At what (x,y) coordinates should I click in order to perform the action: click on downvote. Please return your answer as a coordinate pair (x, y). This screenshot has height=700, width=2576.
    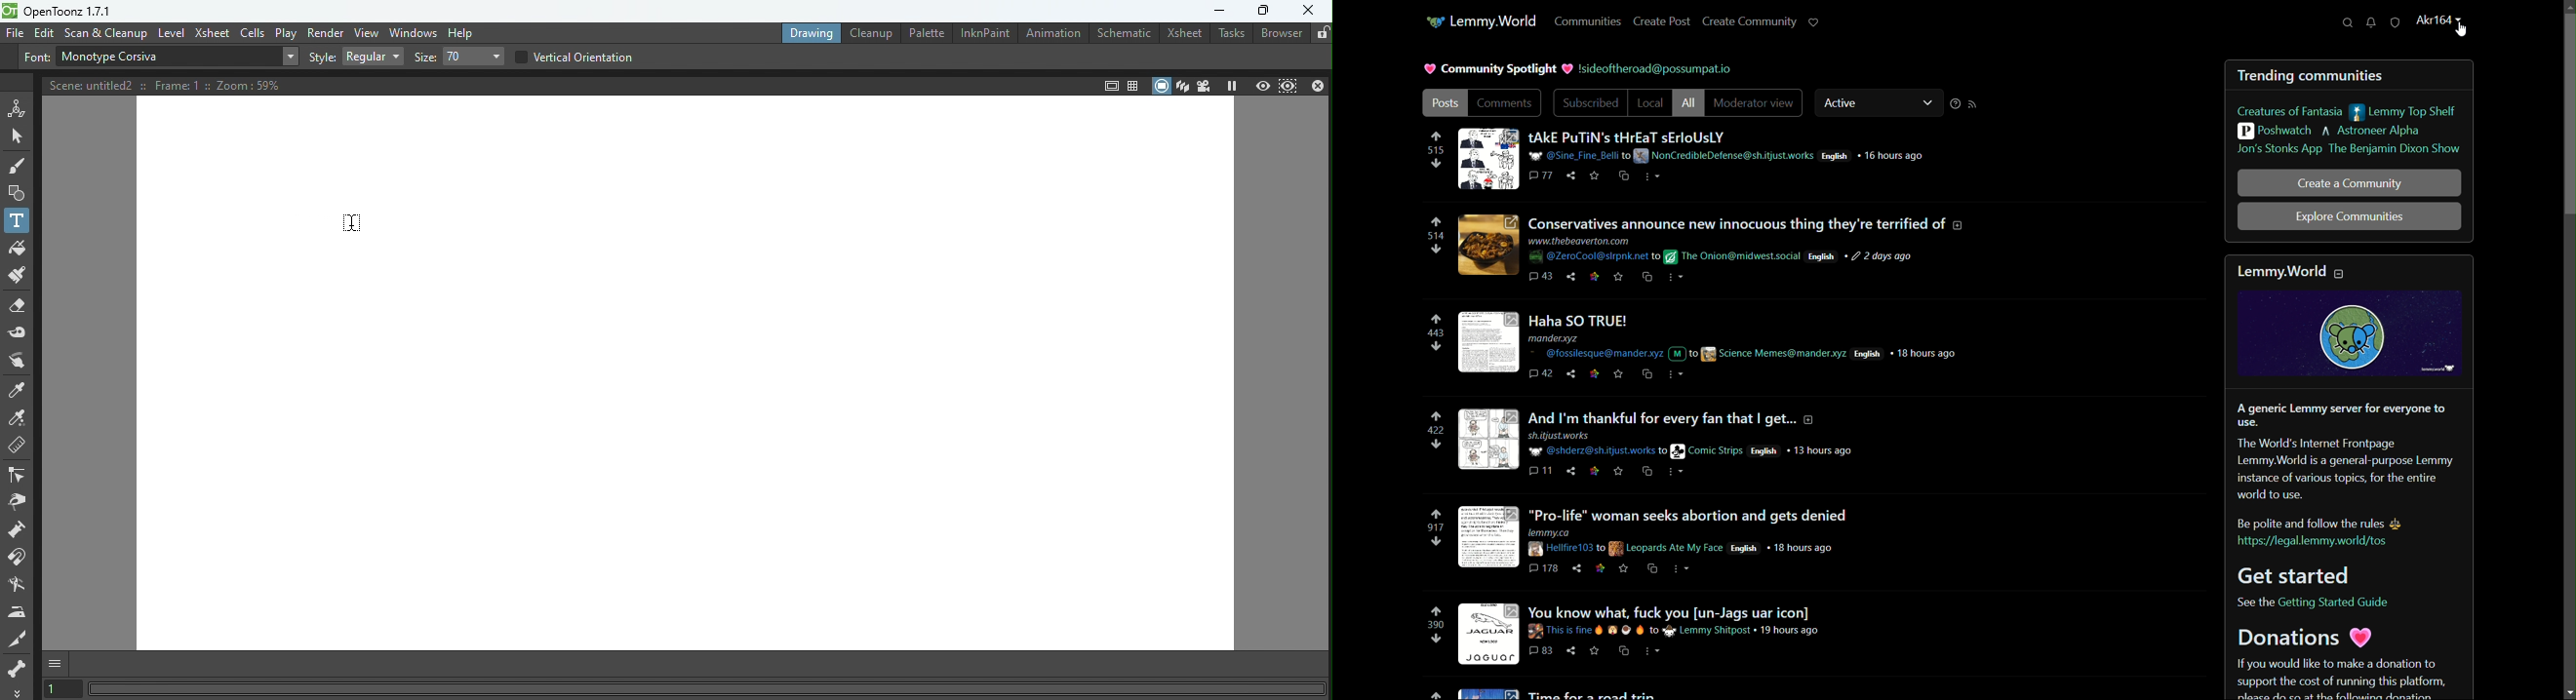
    Looking at the image, I should click on (1435, 348).